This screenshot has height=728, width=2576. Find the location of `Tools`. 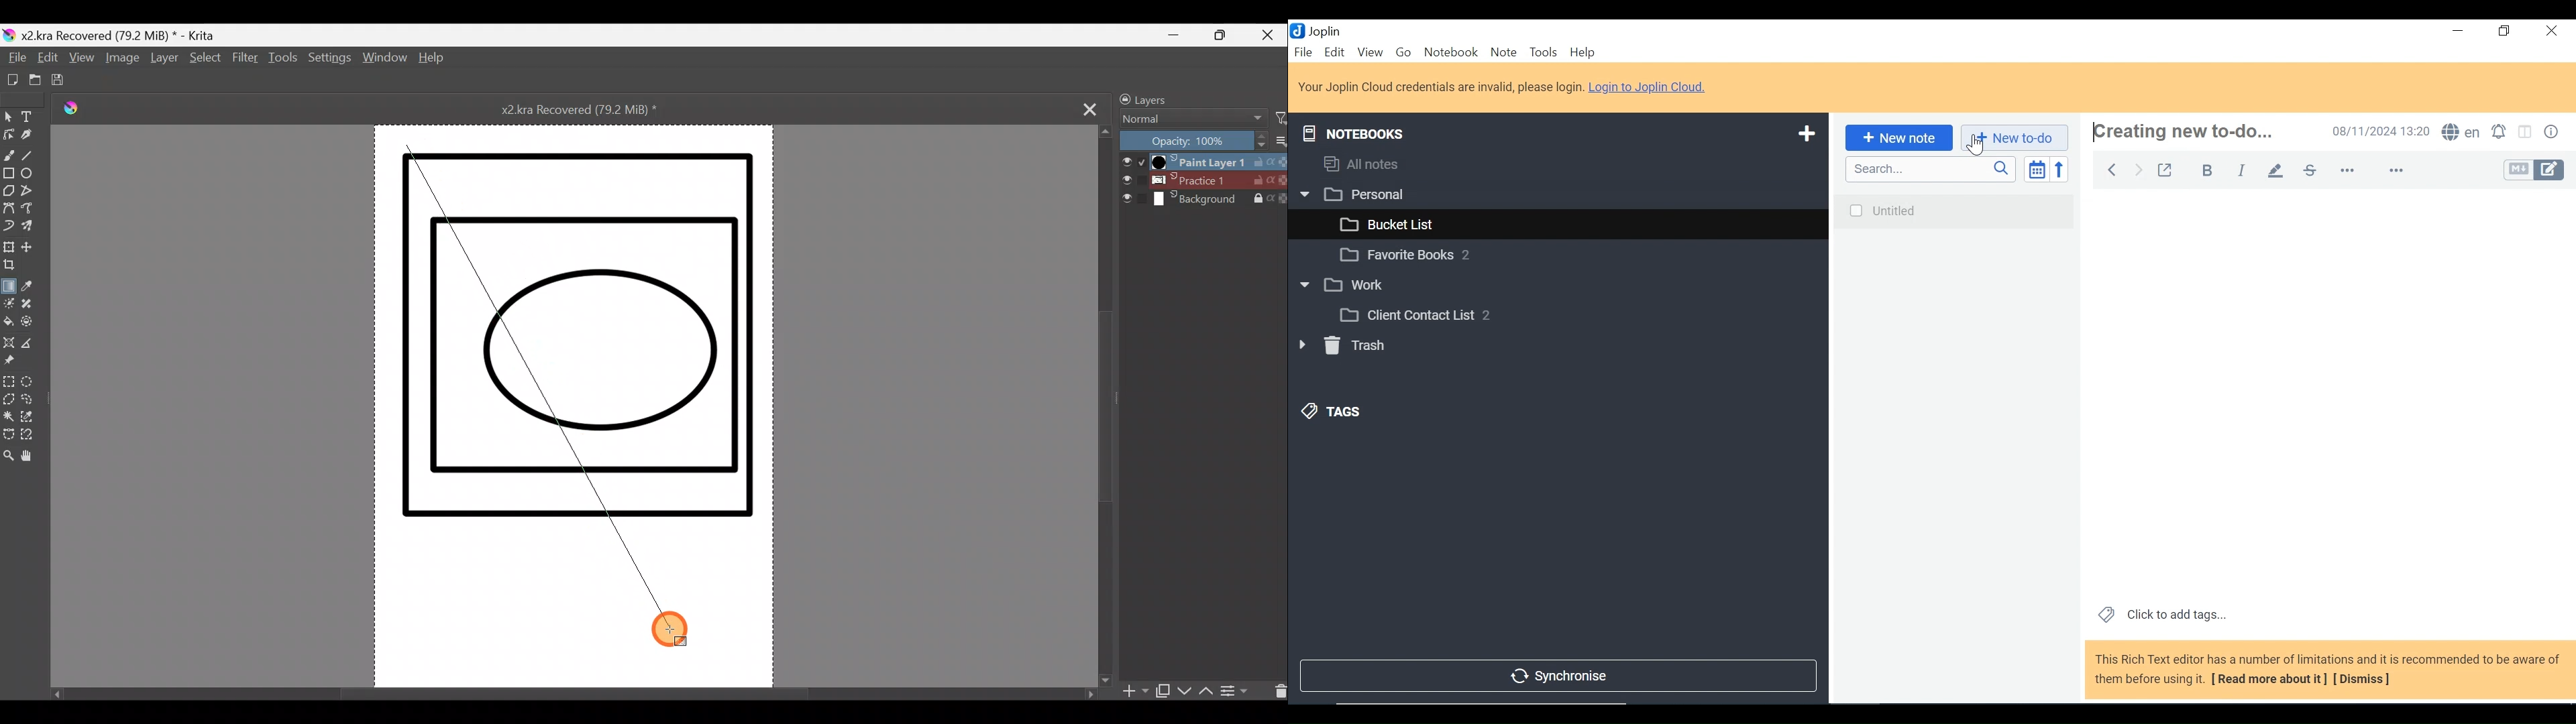

Tools is located at coordinates (1544, 53).